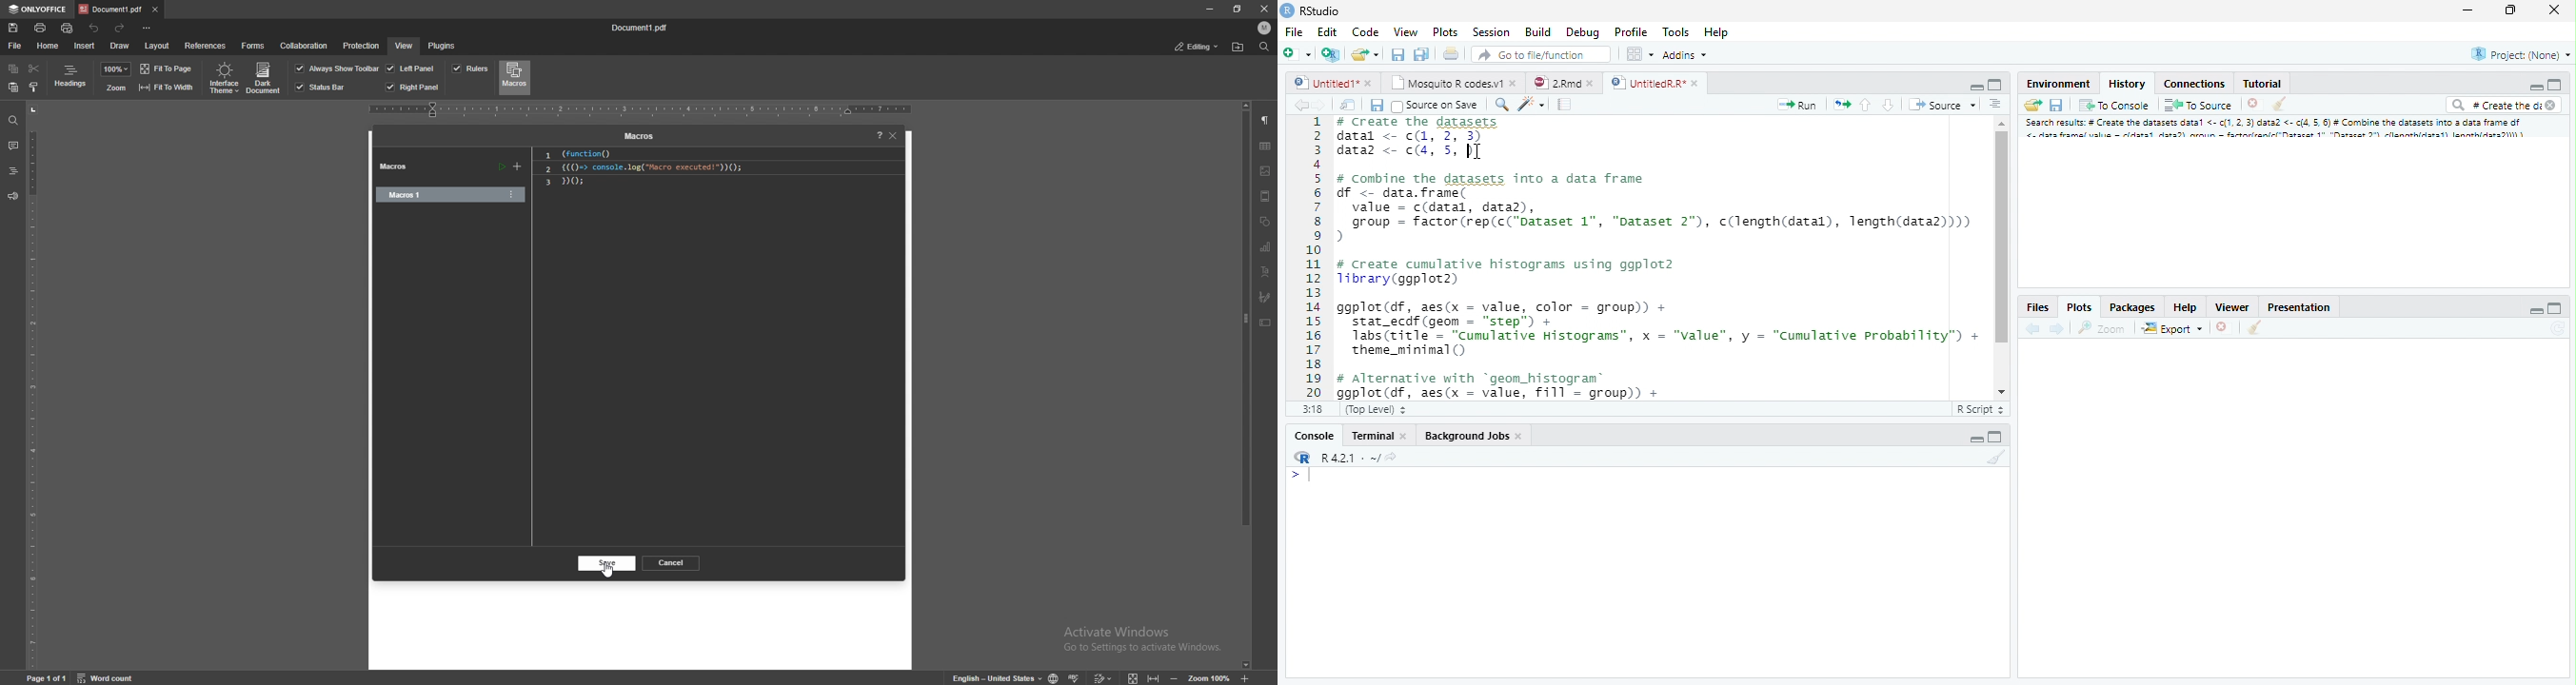 The height and width of the screenshot is (700, 2576). What do you see at coordinates (148, 28) in the screenshot?
I see `customize toolbar` at bounding box center [148, 28].